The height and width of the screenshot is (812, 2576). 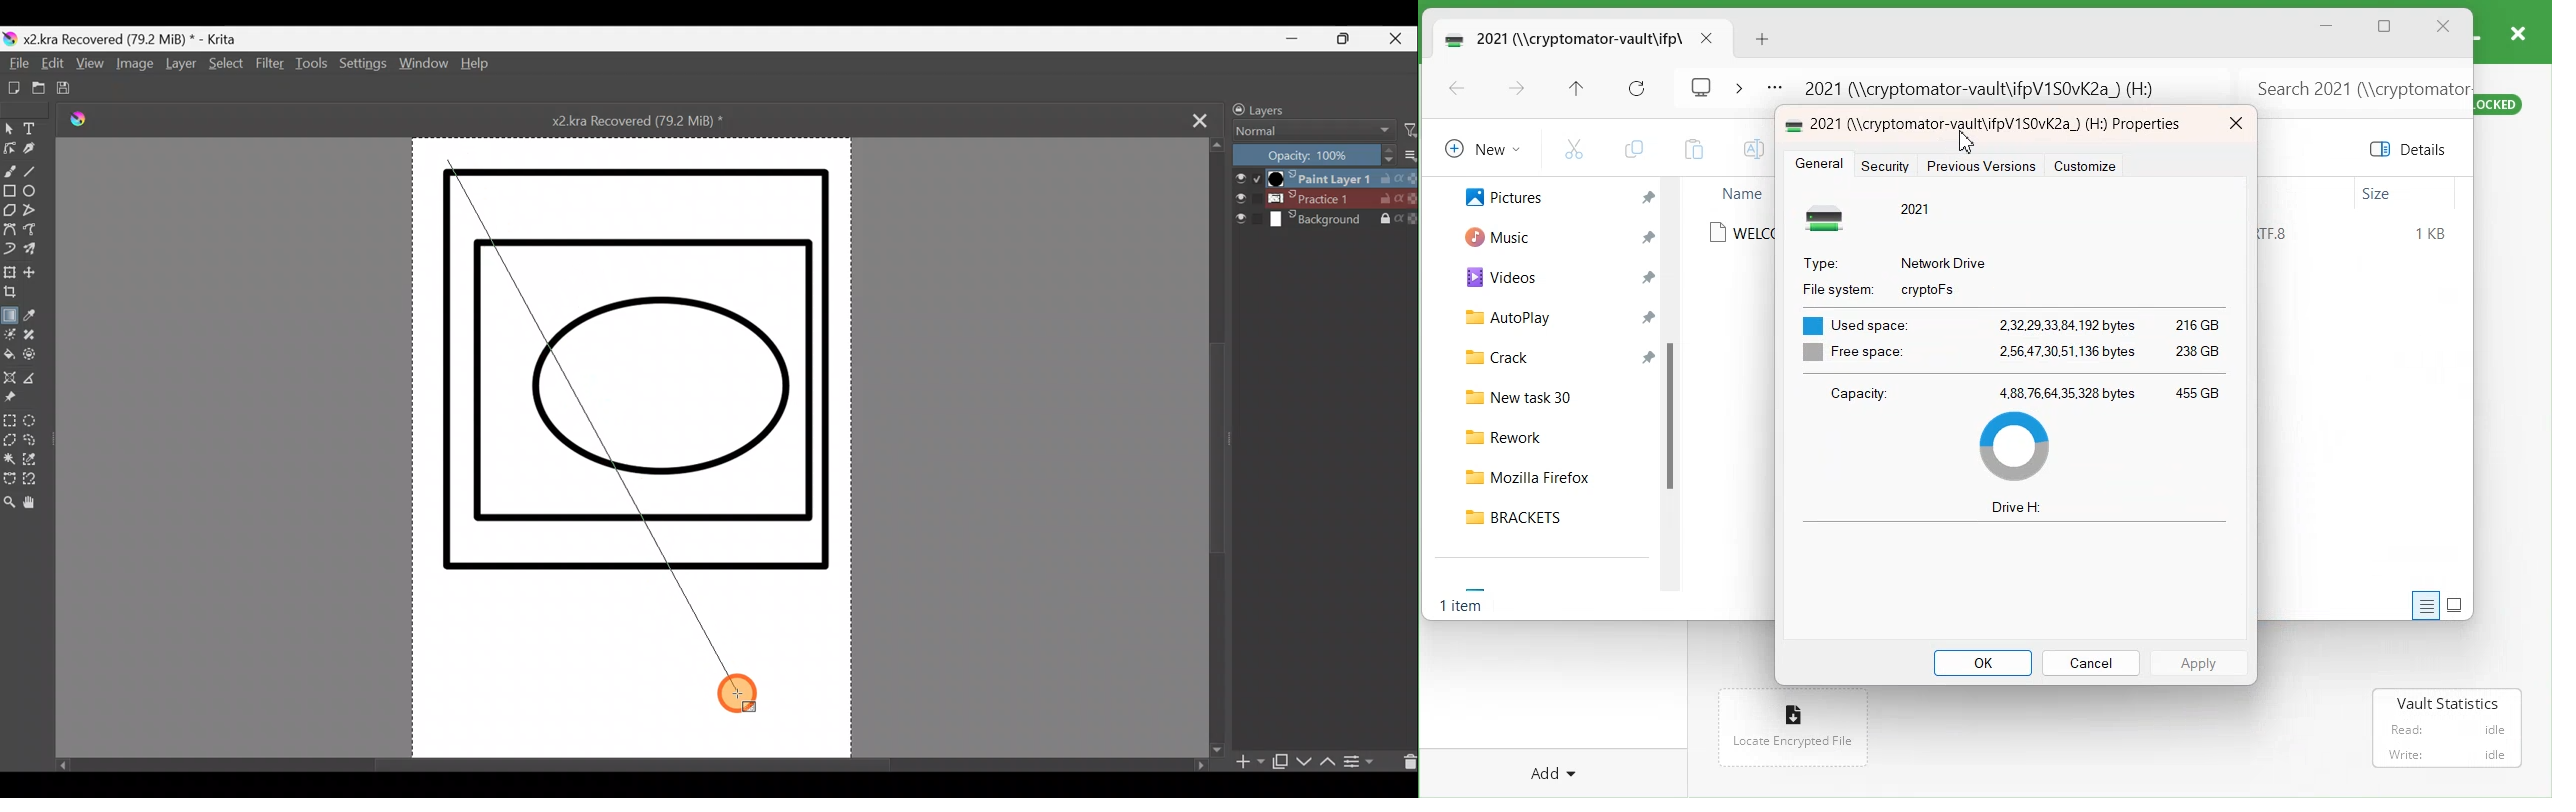 What do you see at coordinates (34, 129) in the screenshot?
I see `Text tool` at bounding box center [34, 129].